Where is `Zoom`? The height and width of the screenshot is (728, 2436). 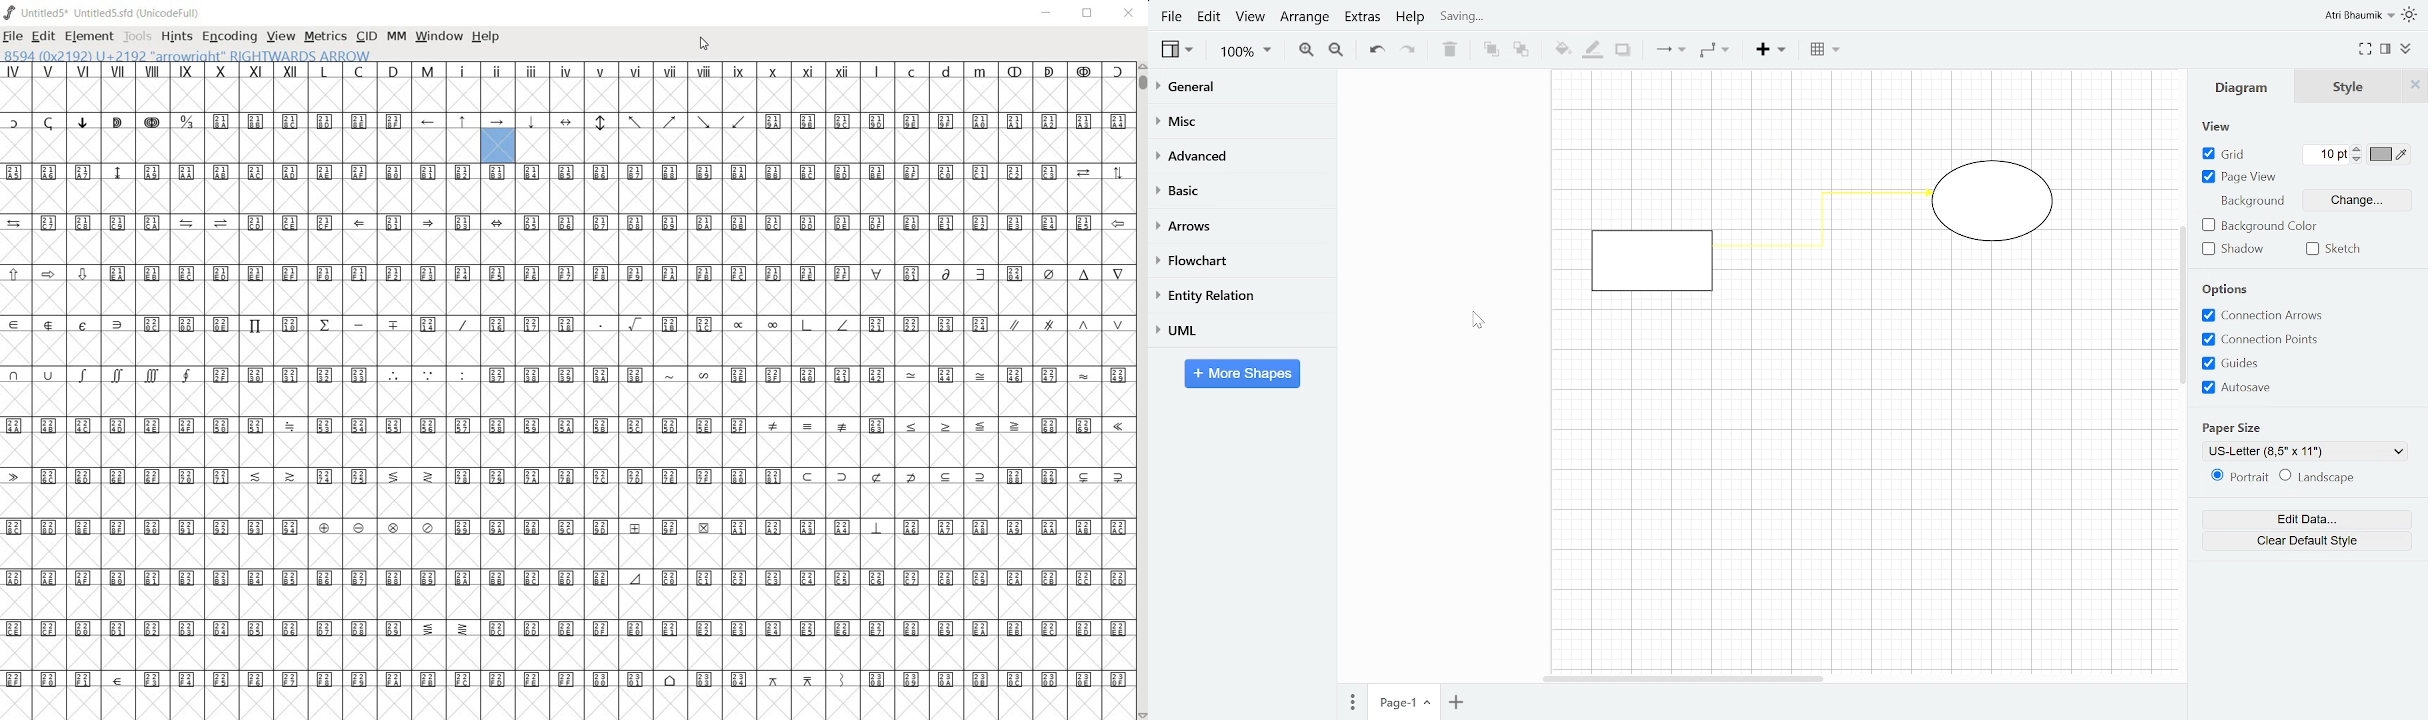
Zoom is located at coordinates (1245, 53).